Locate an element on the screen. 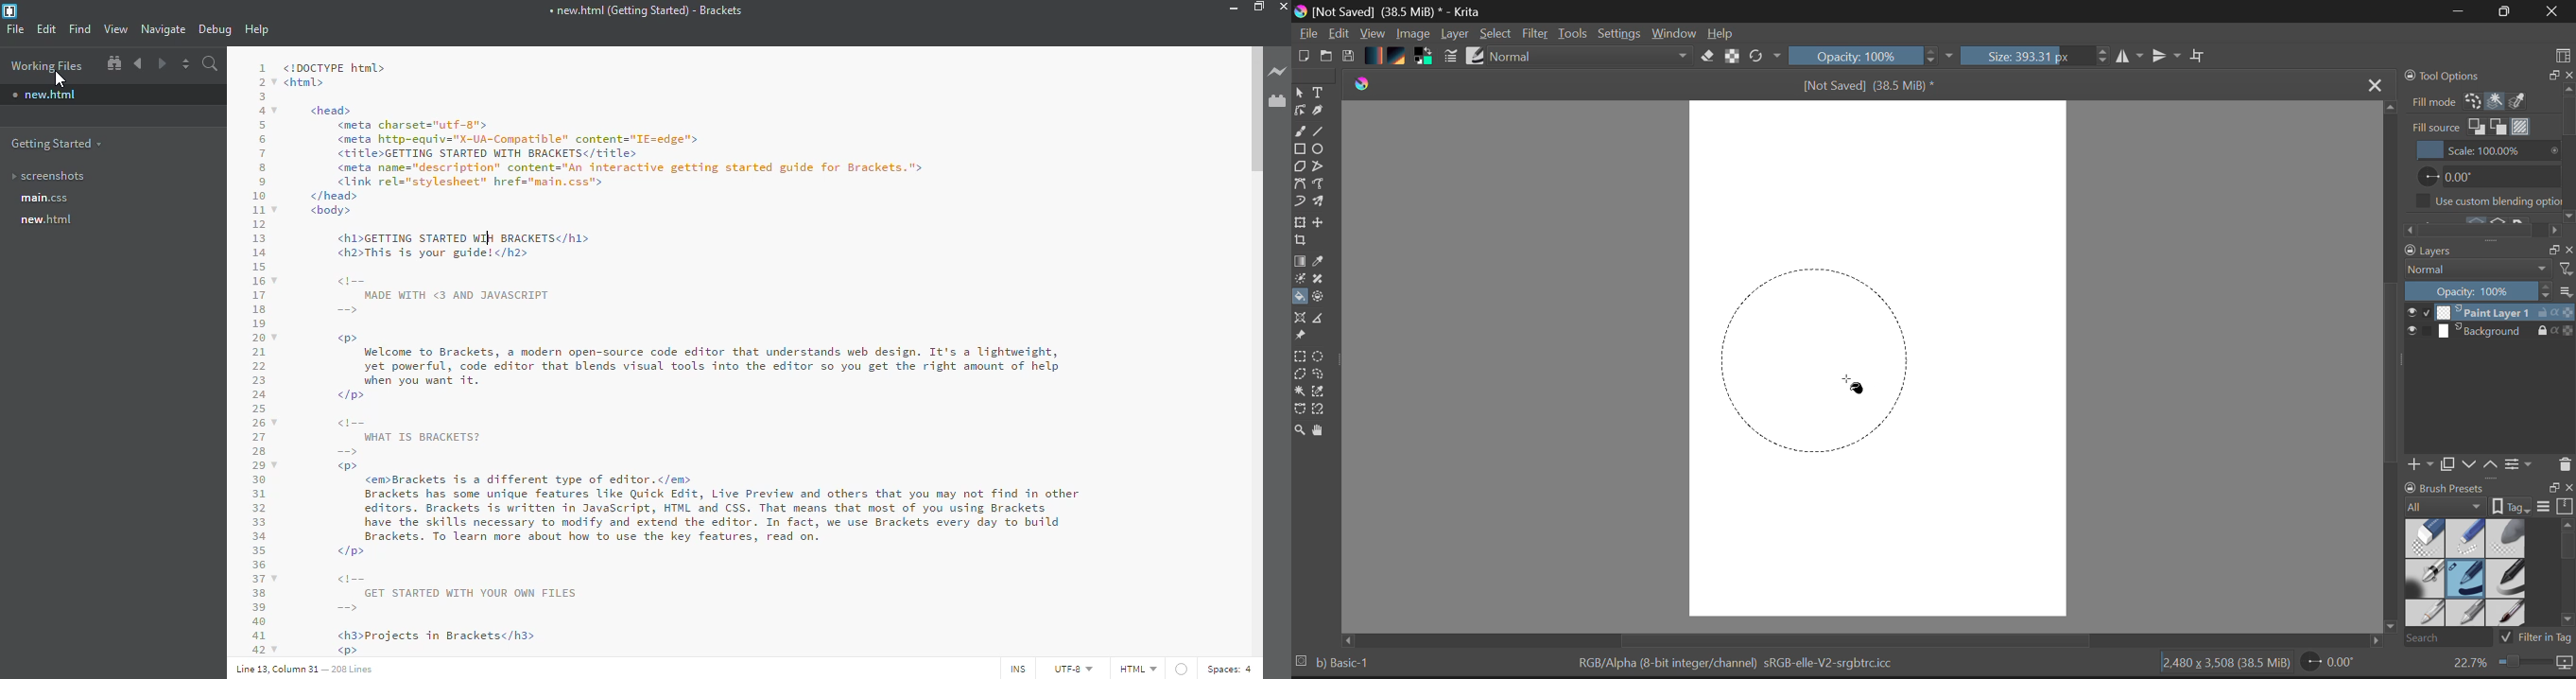 The width and height of the screenshot is (2576, 700). Rectangle Selection is located at coordinates (1299, 358).